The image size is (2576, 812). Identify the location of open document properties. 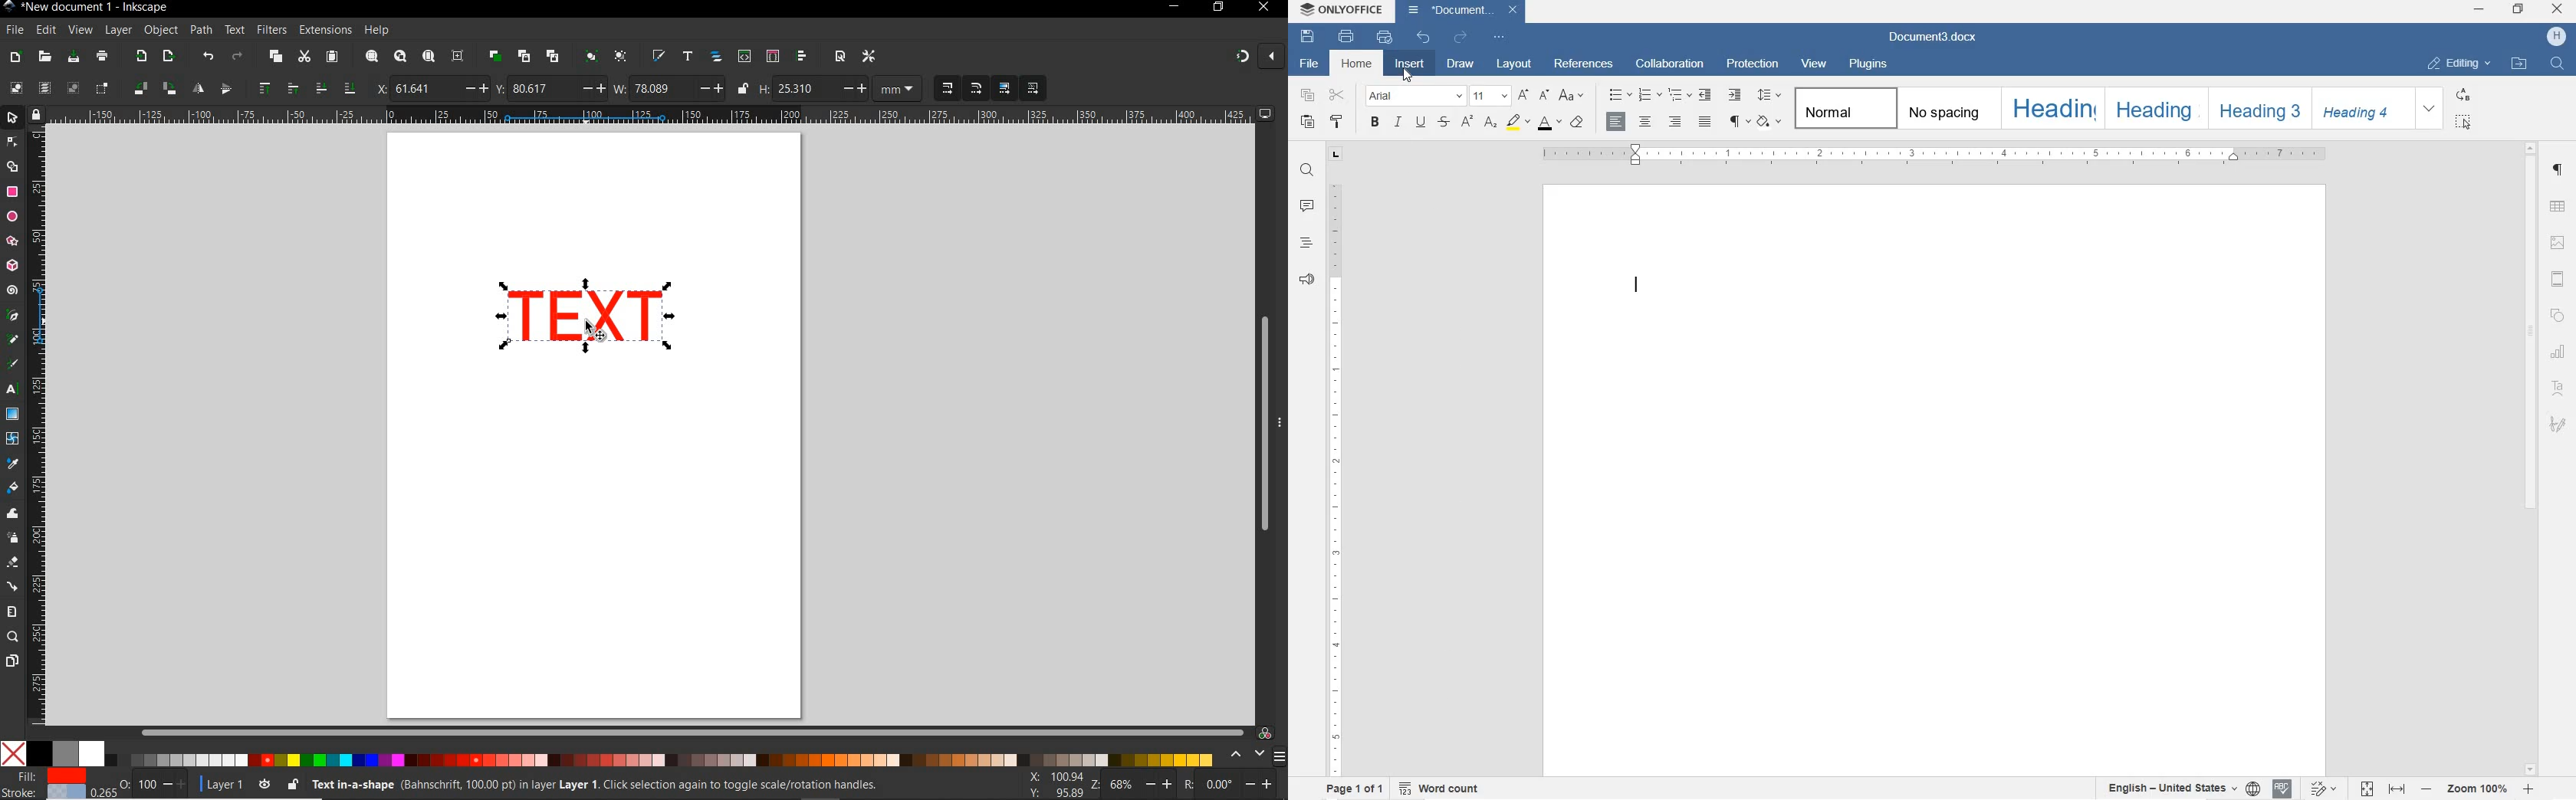
(840, 56).